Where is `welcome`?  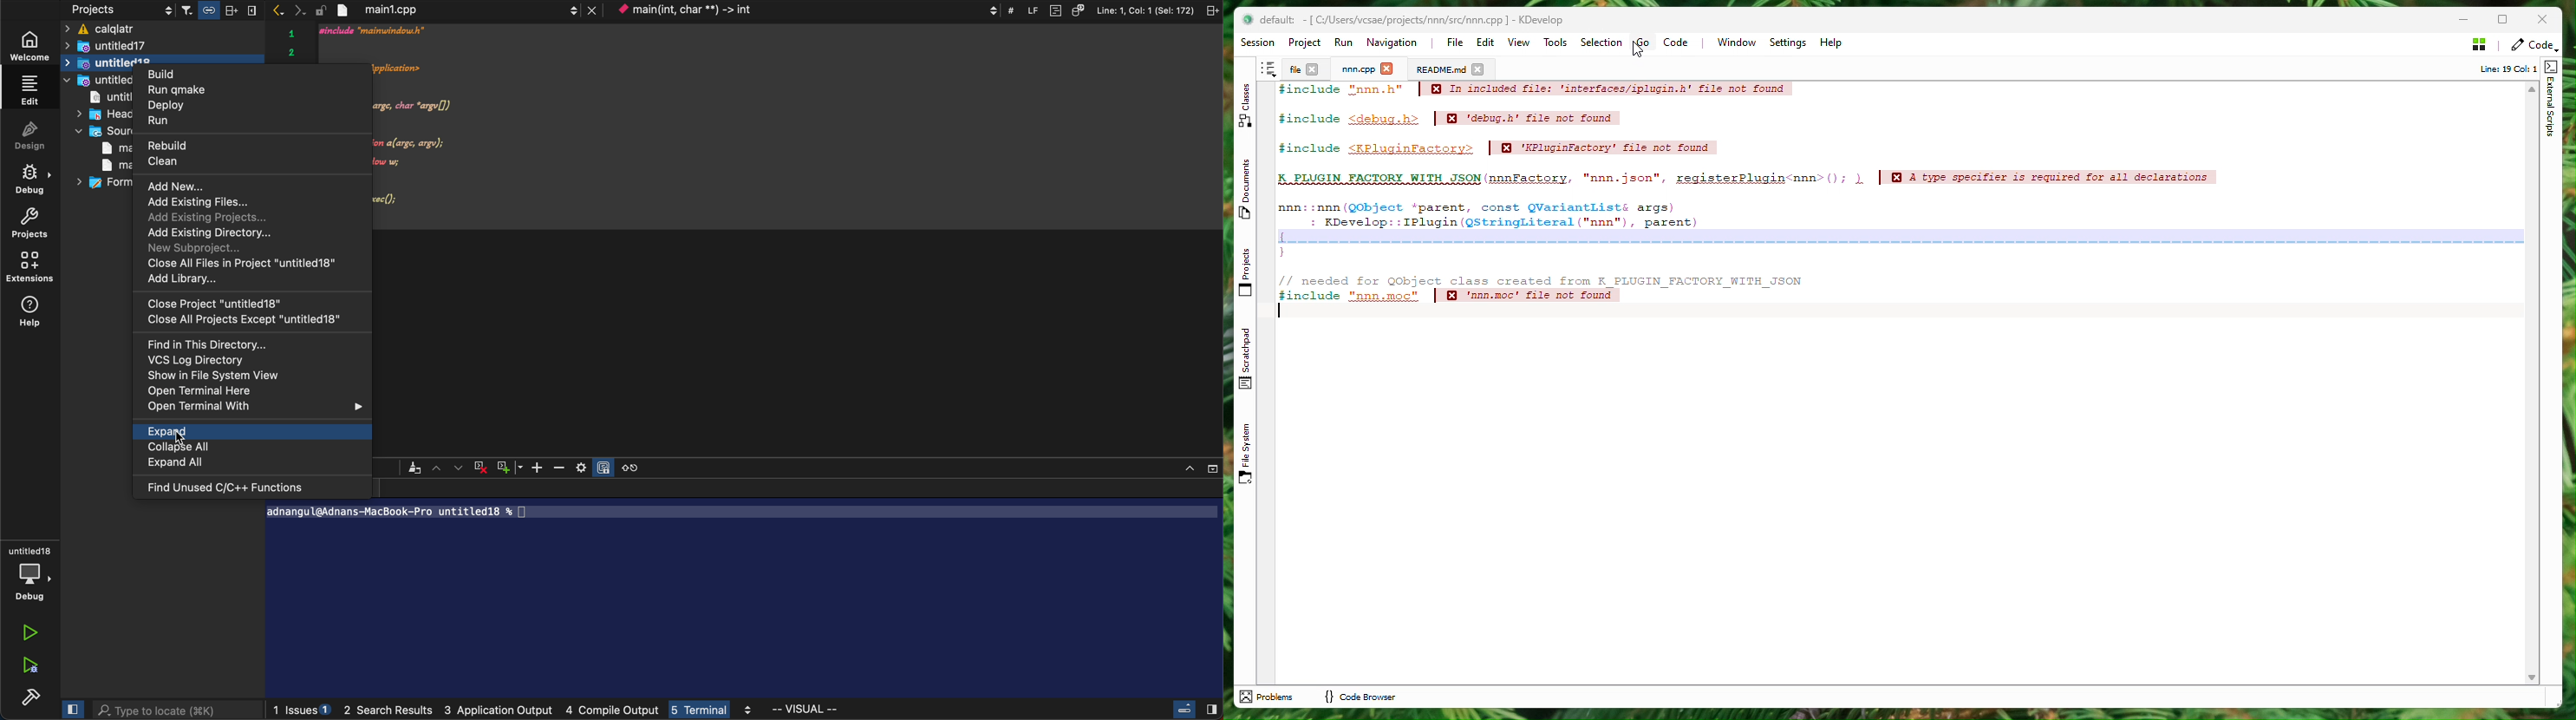 welcome is located at coordinates (32, 44).